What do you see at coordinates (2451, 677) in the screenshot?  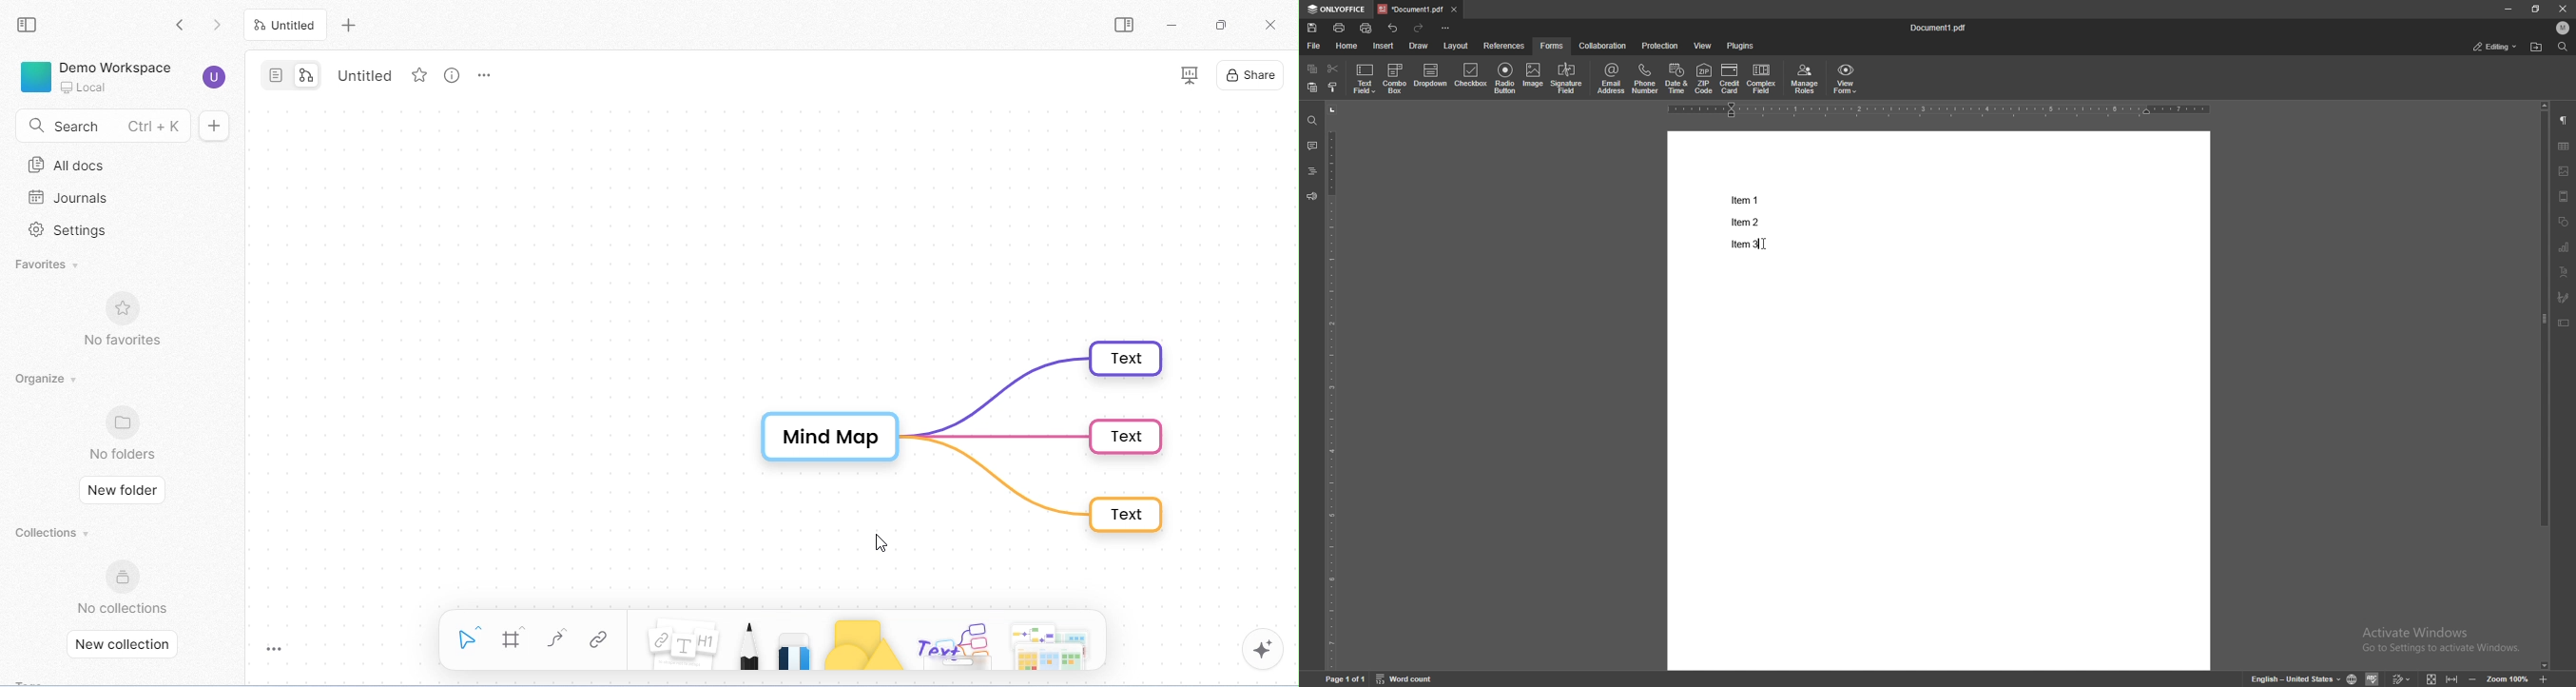 I see `fit to width` at bounding box center [2451, 677].